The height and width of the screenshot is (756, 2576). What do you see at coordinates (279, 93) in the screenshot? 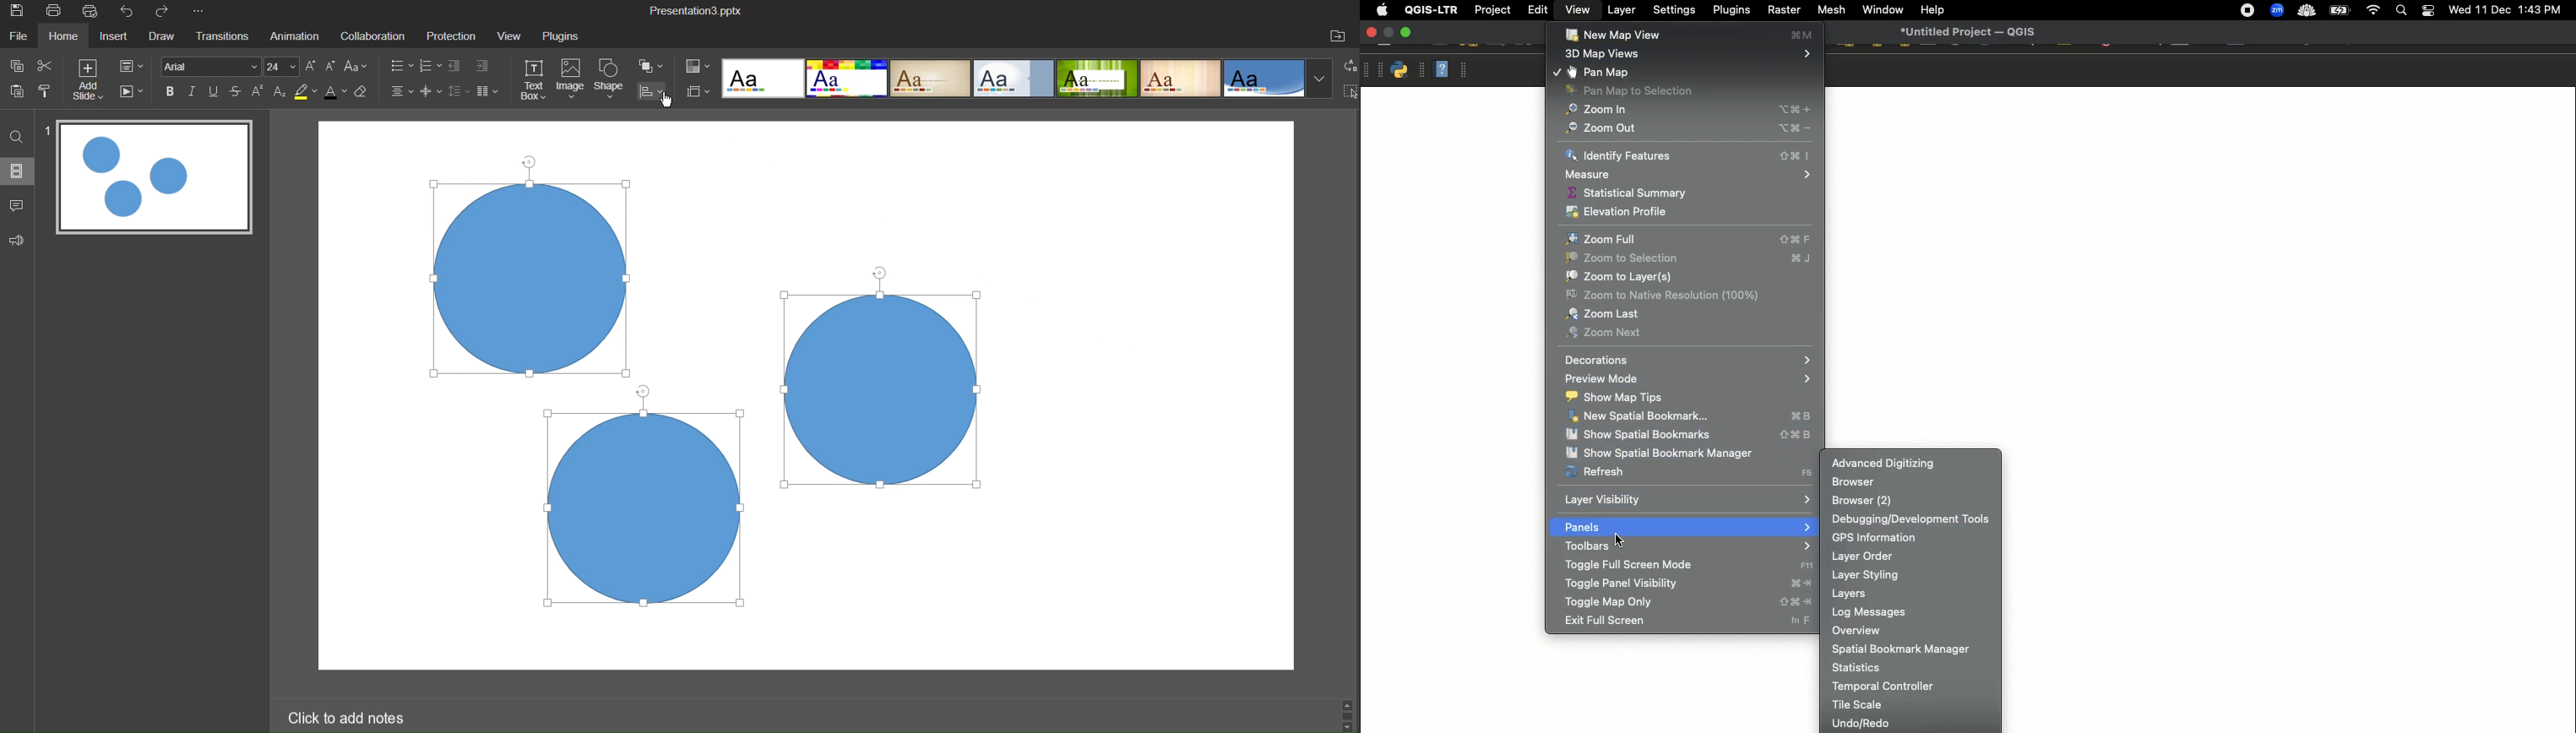
I see `Subscript` at bounding box center [279, 93].